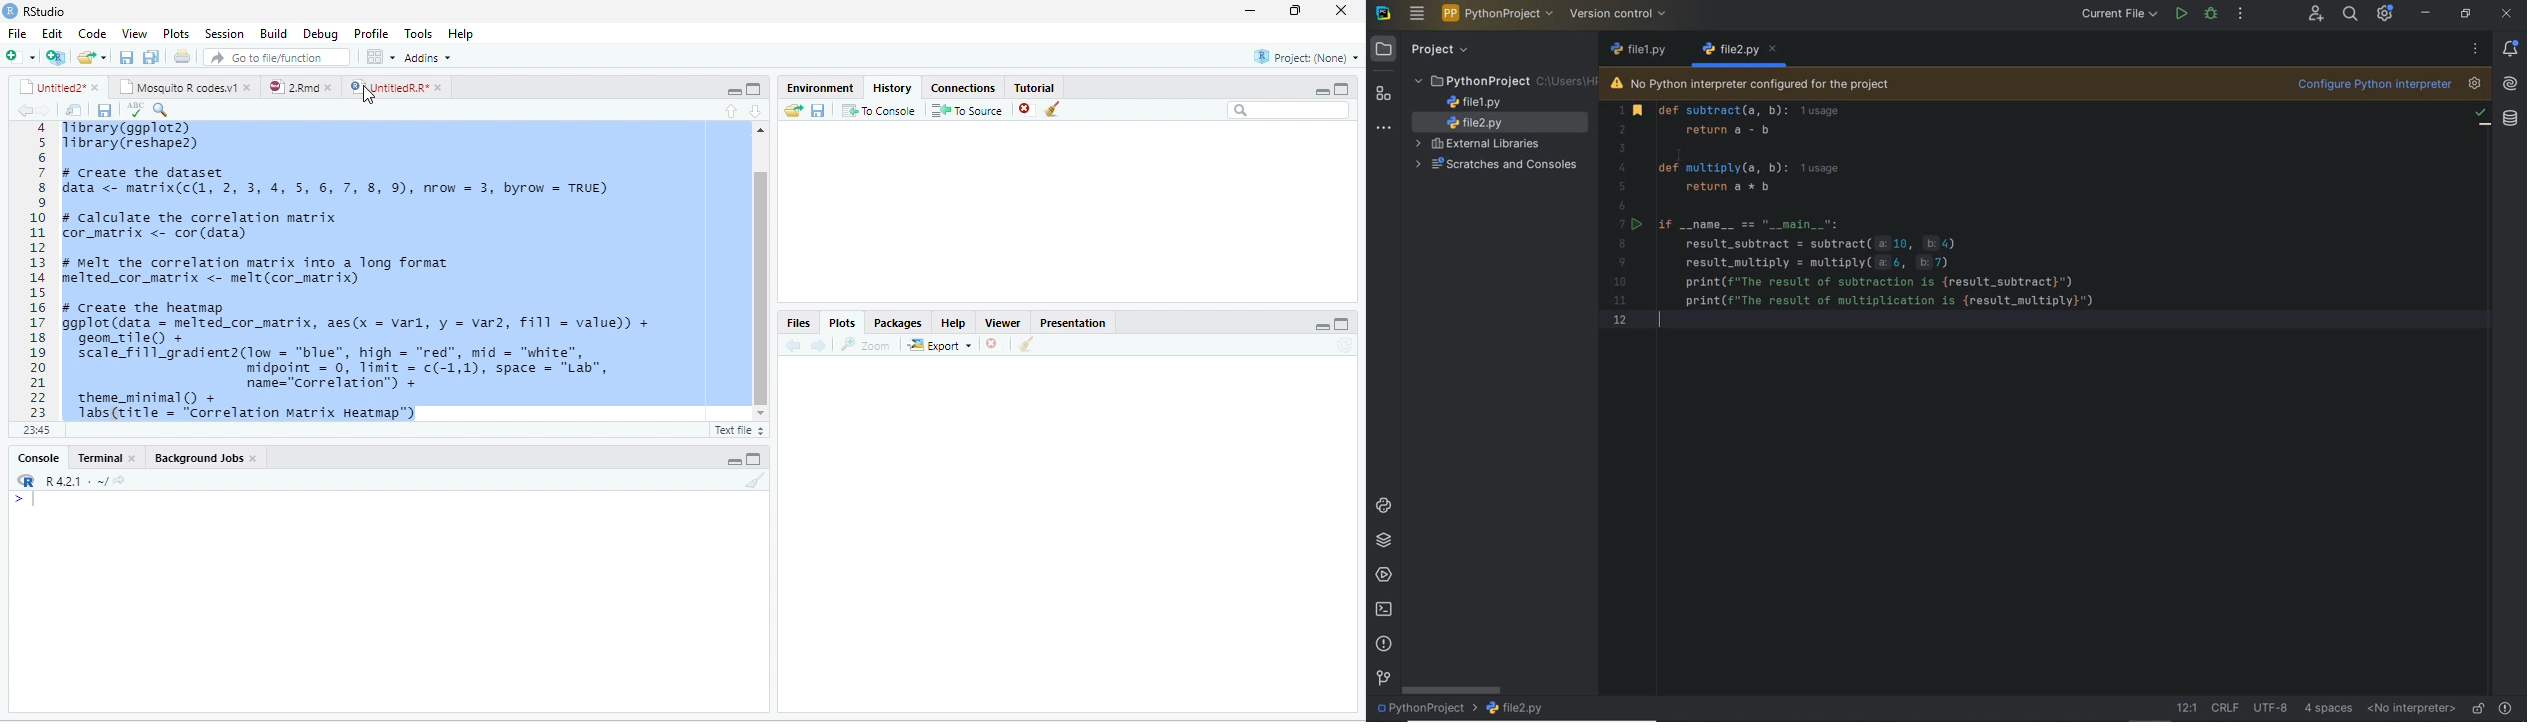 The height and width of the screenshot is (728, 2548). I want to click on 1>1, so click(35, 429).